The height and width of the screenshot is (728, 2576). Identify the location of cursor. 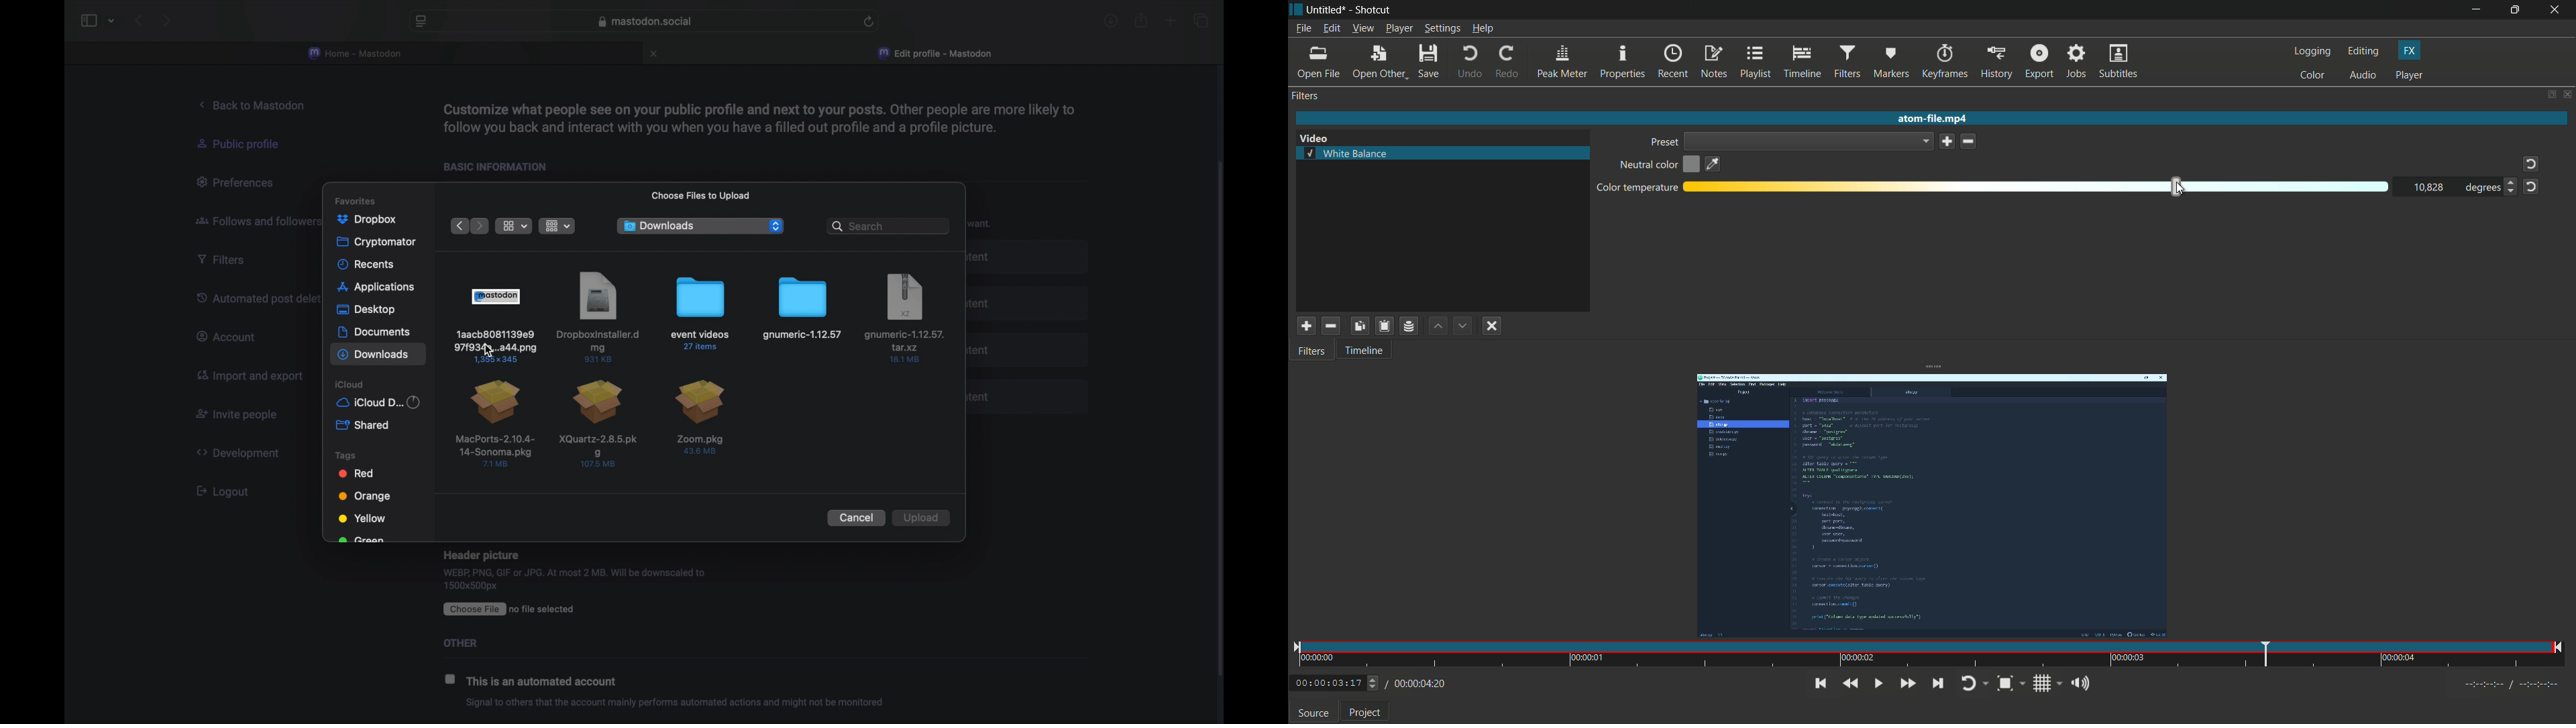
(2180, 187).